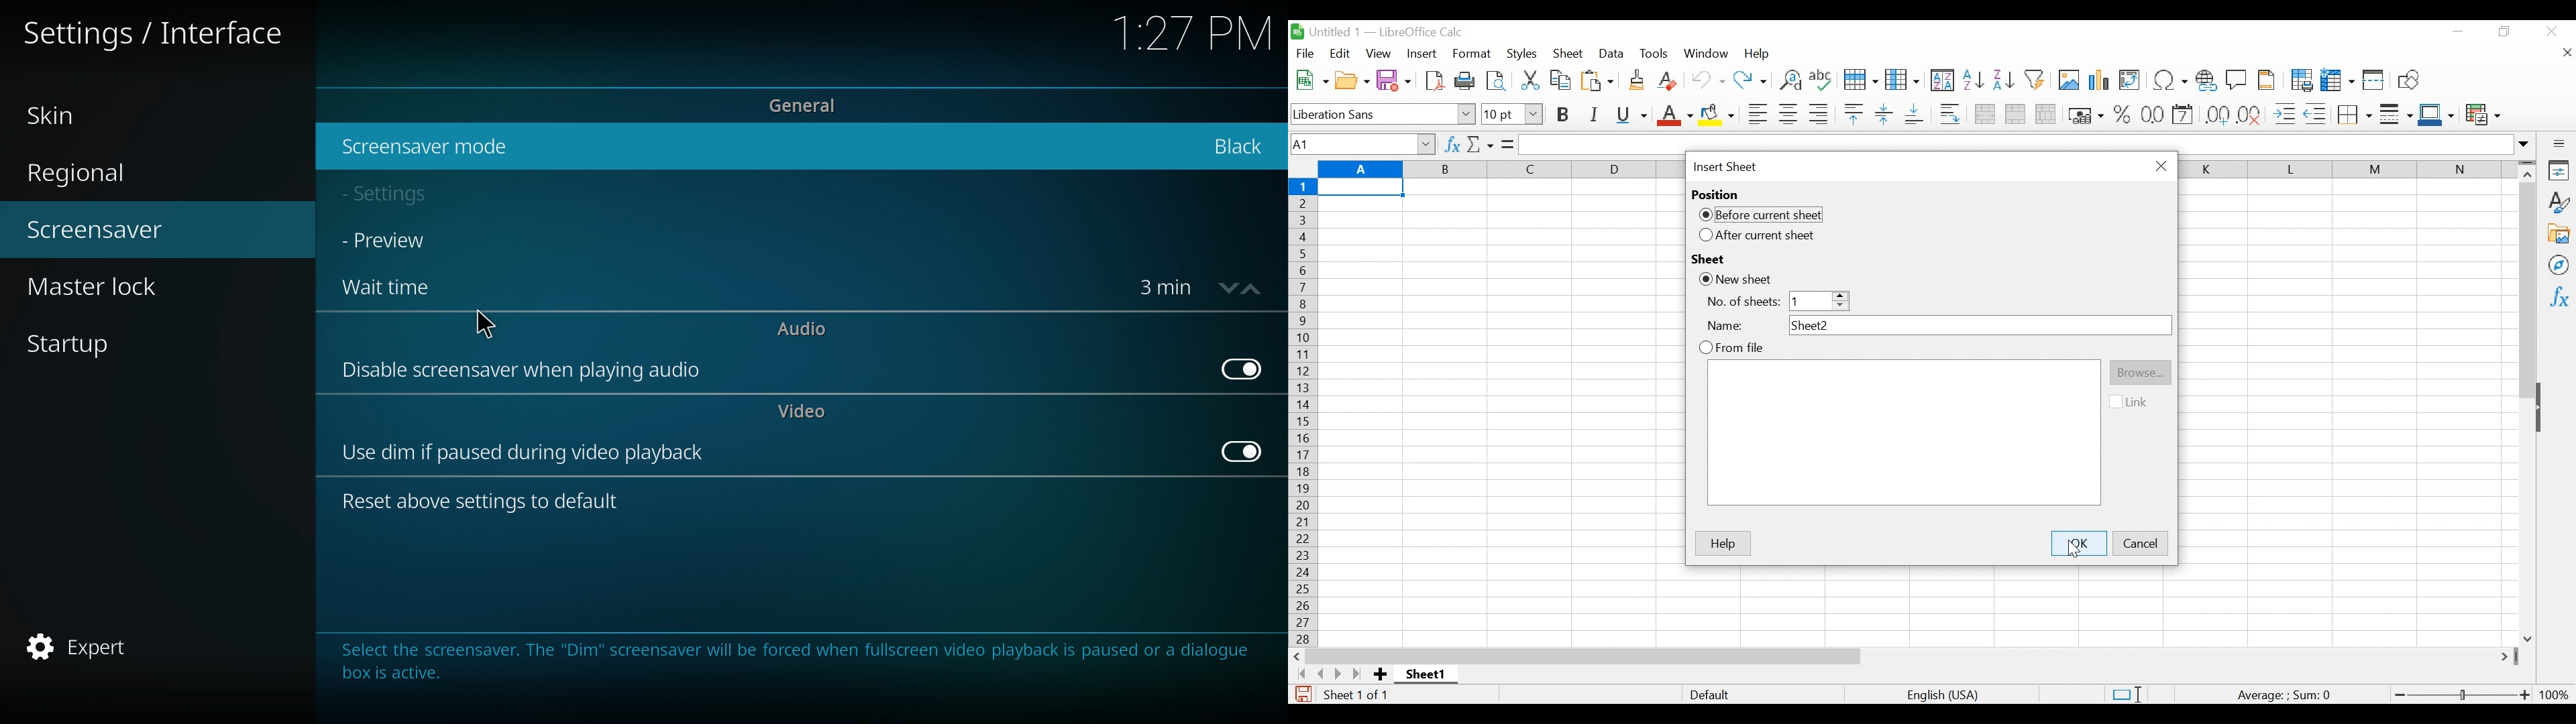 The height and width of the screenshot is (728, 2576). I want to click on regional, so click(111, 169).